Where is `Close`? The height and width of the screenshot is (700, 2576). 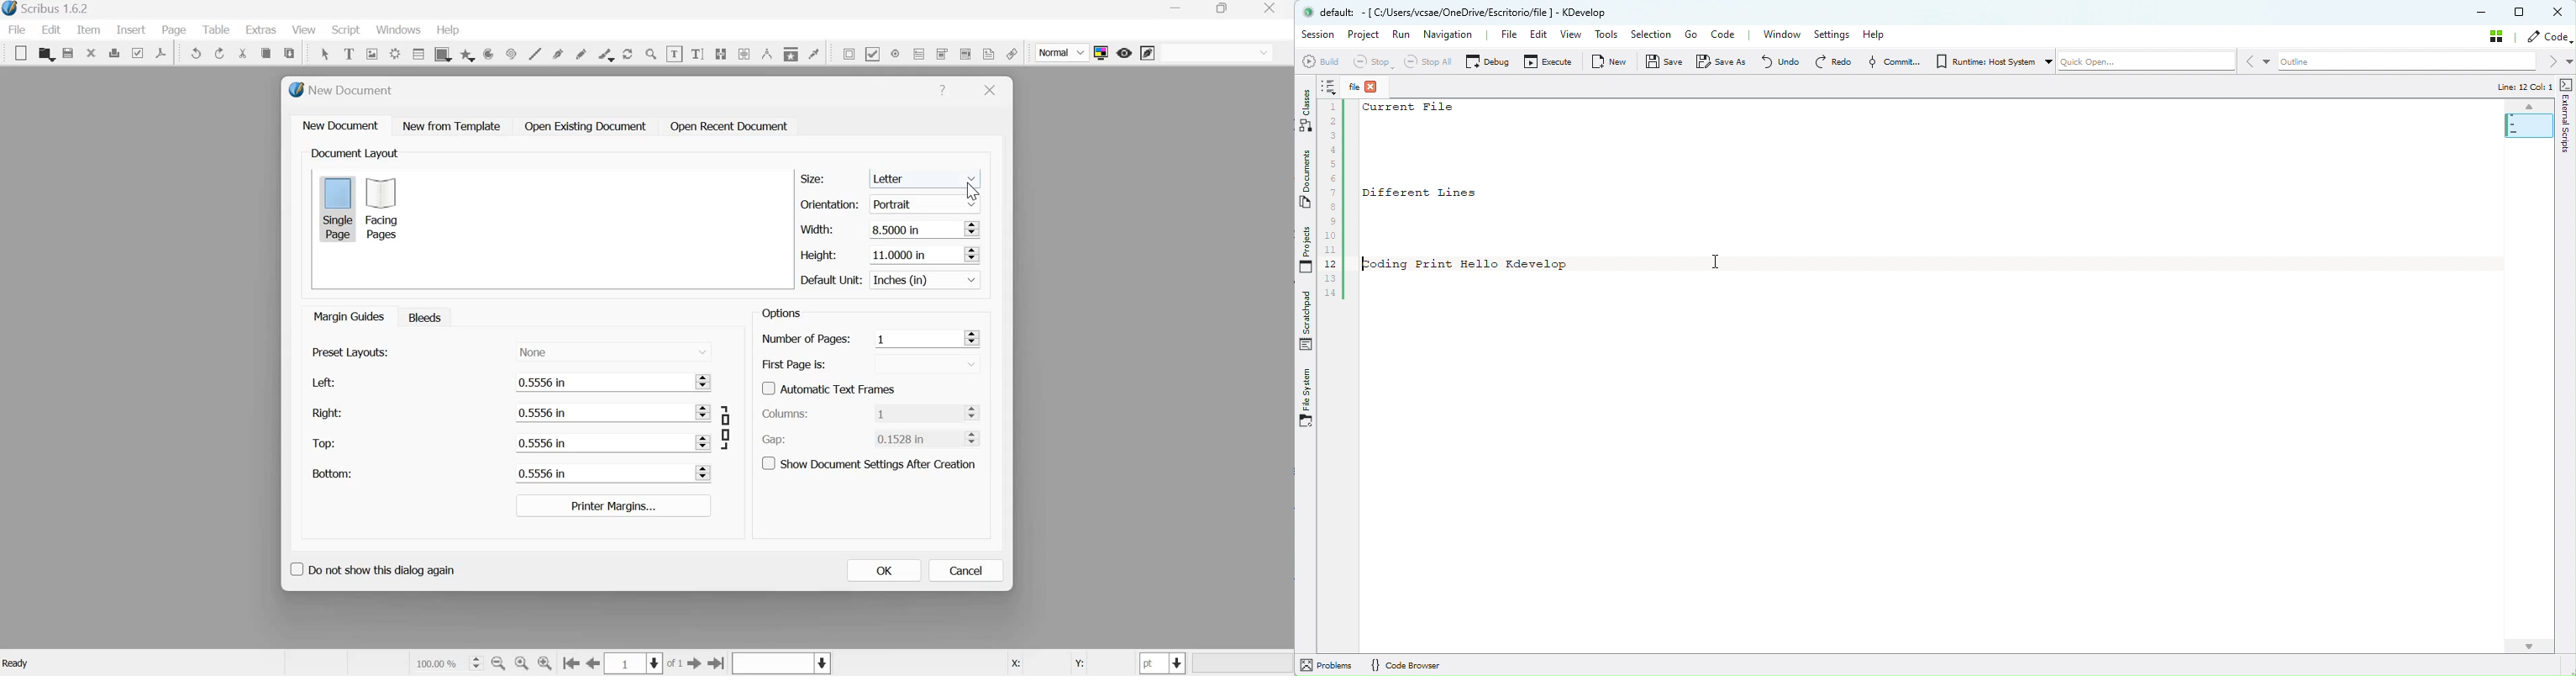 Close is located at coordinates (2558, 12).